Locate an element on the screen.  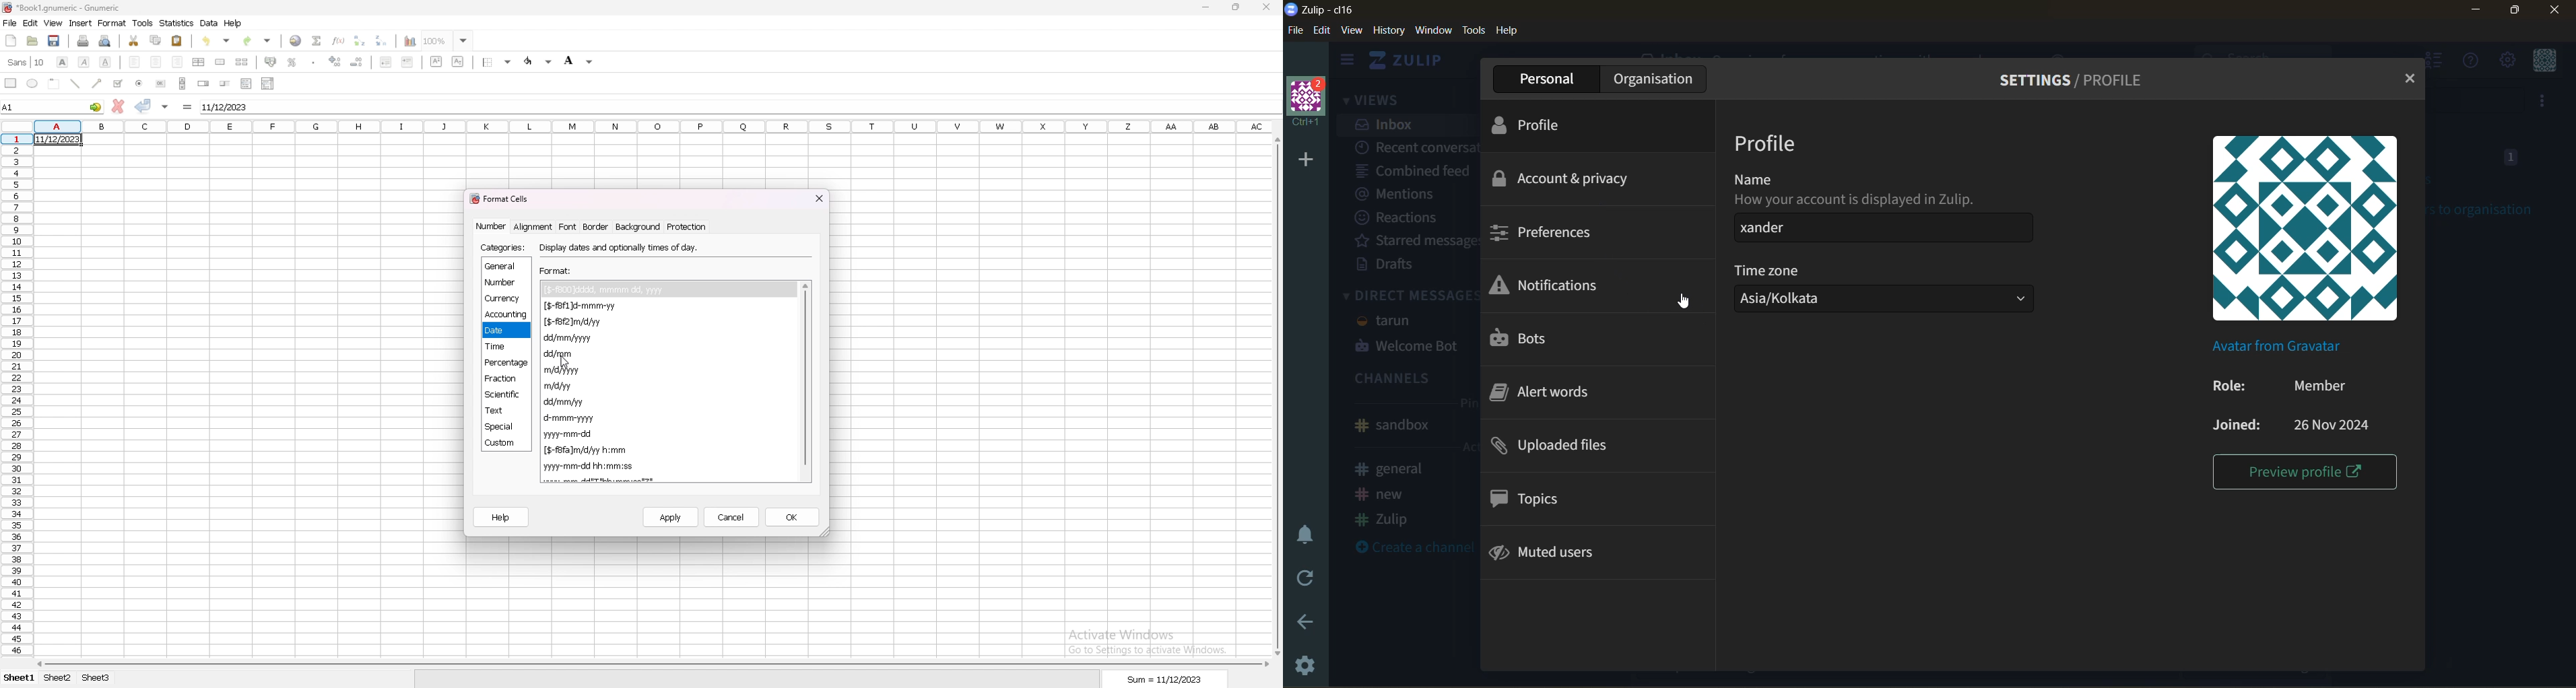
display dates is located at coordinates (621, 246).